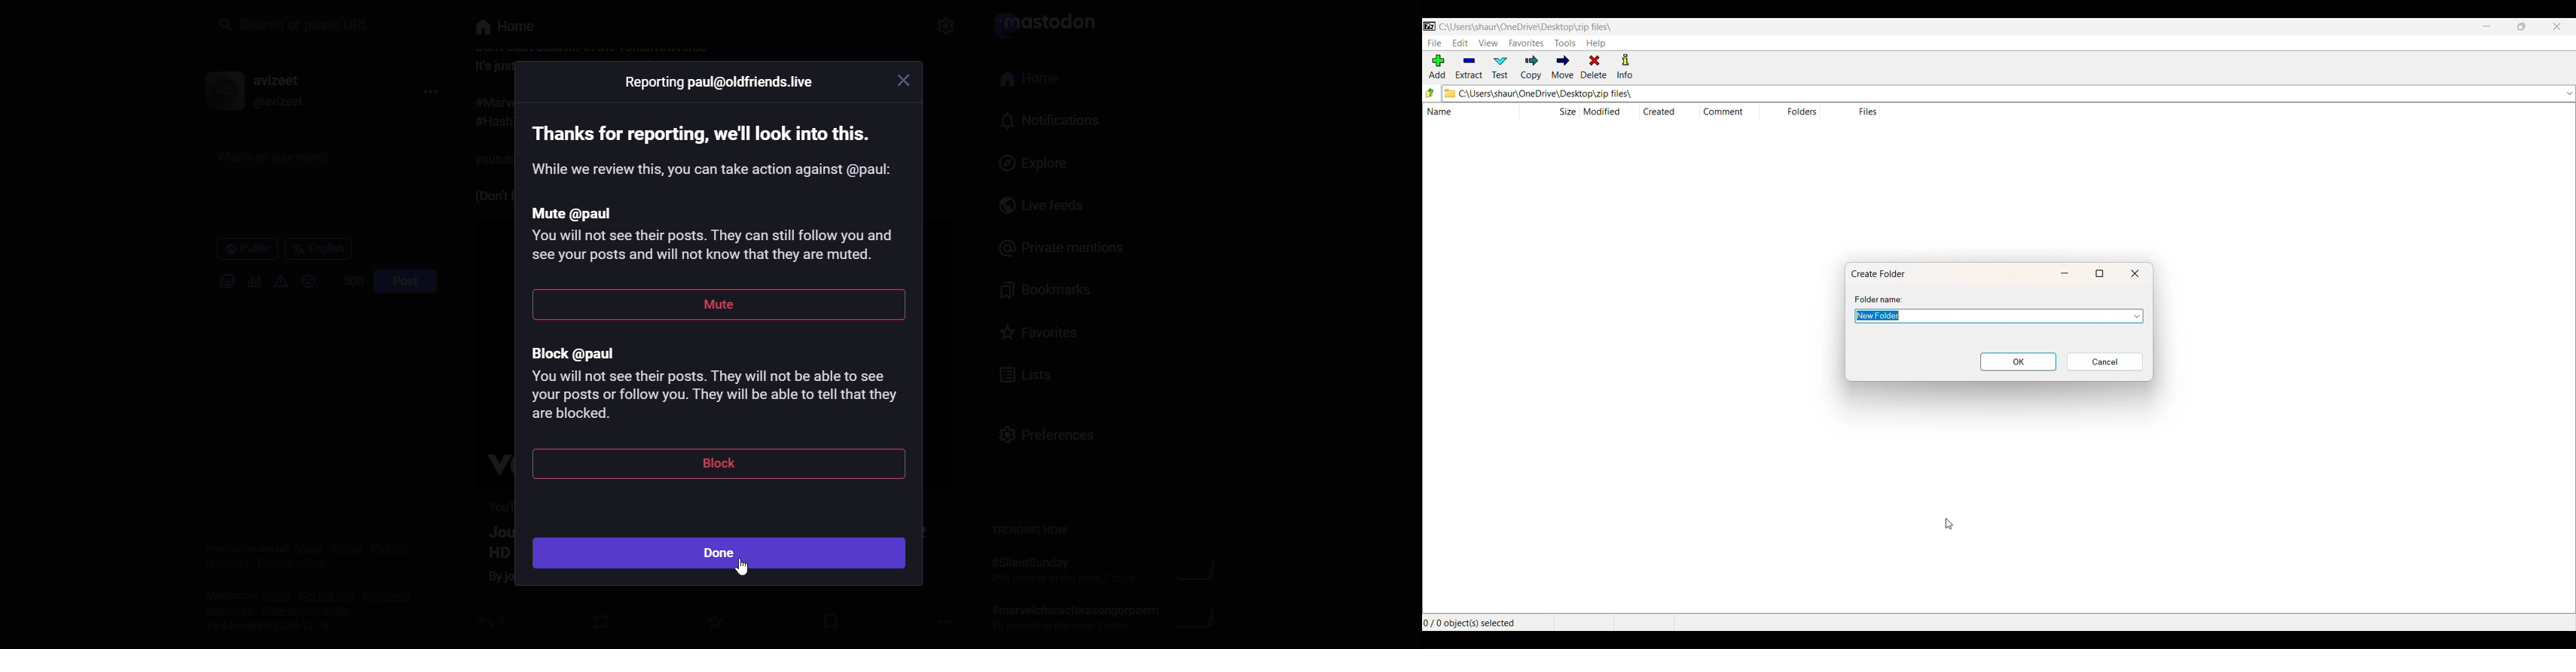 This screenshot has width=2576, height=672. Describe the element at coordinates (1045, 121) in the screenshot. I see `notification` at that location.